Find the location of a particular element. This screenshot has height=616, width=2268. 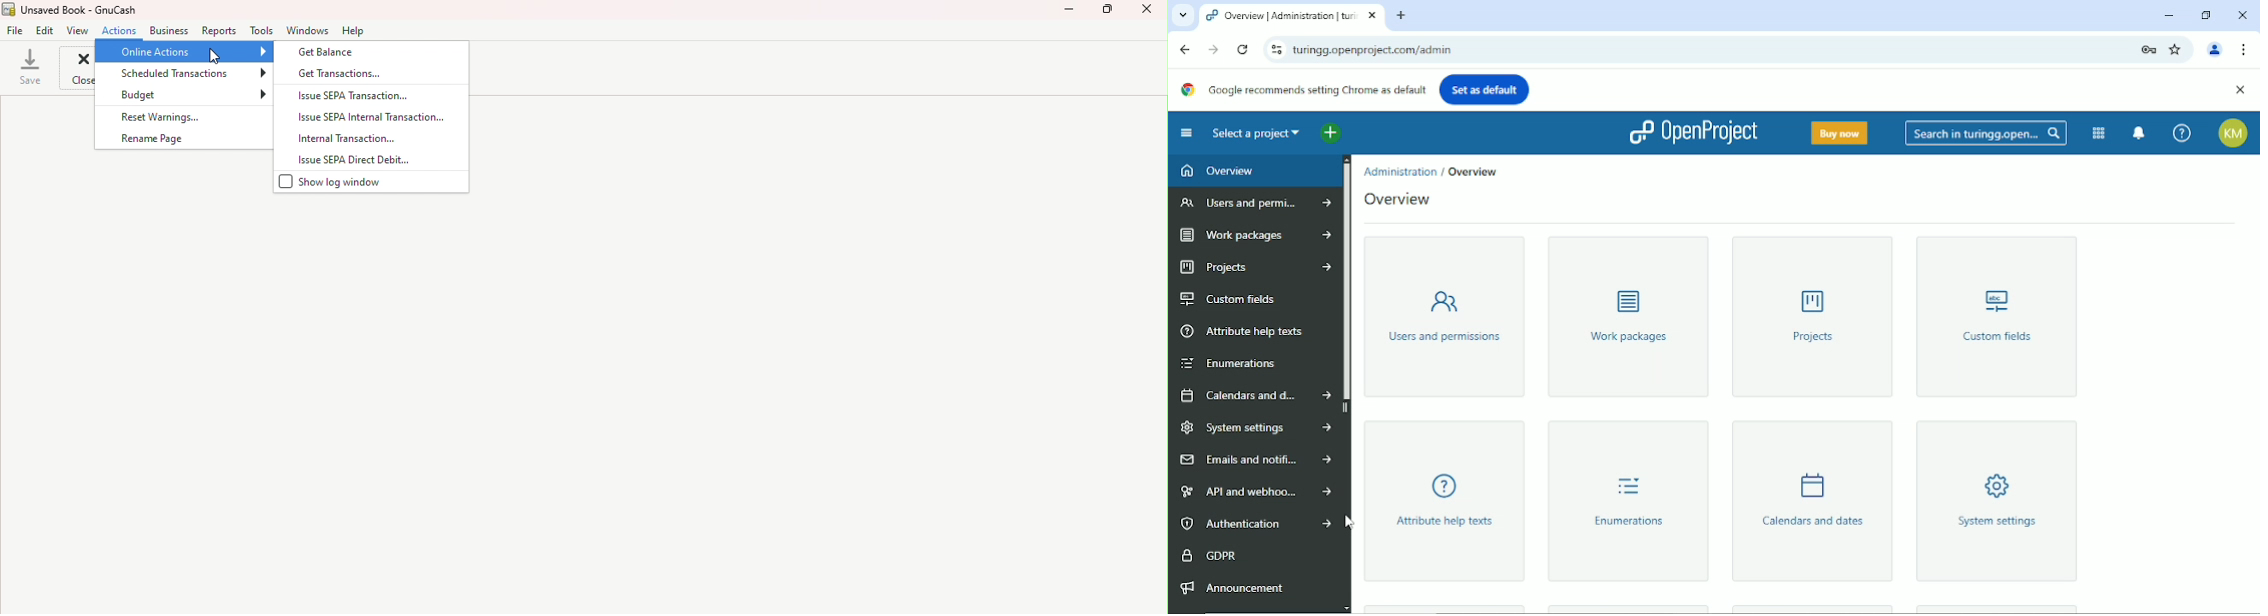

Back is located at coordinates (1185, 48).